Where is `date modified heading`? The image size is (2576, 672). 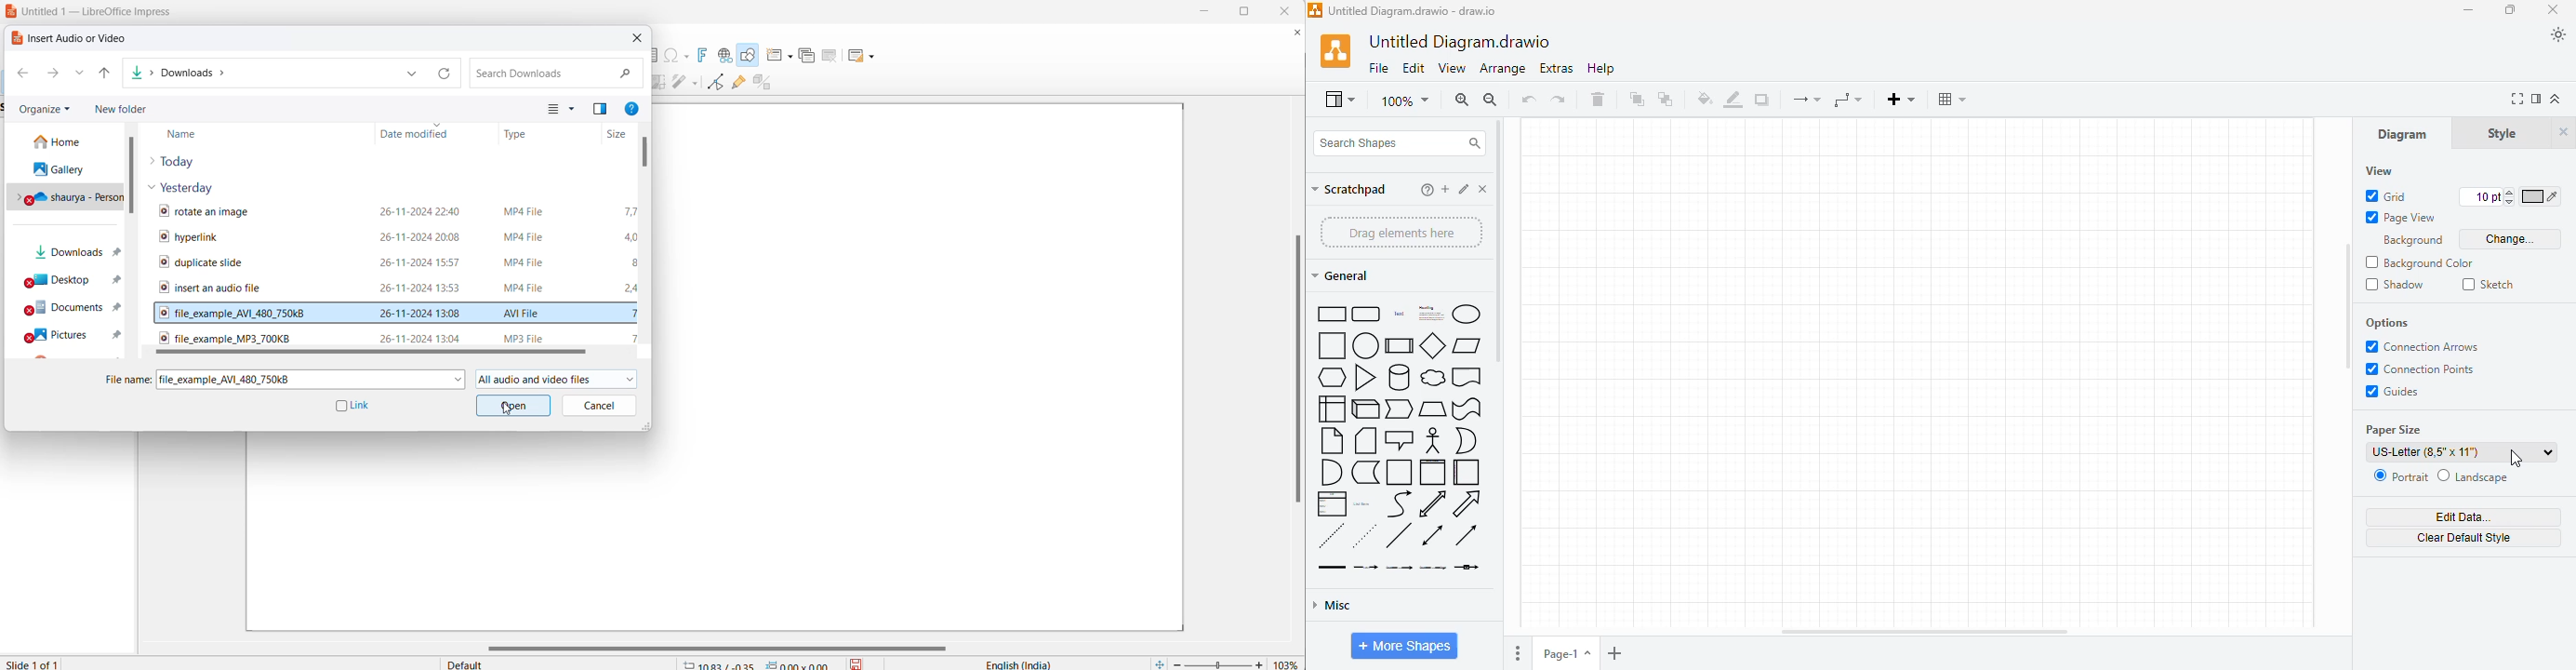
date modified heading is located at coordinates (415, 133).